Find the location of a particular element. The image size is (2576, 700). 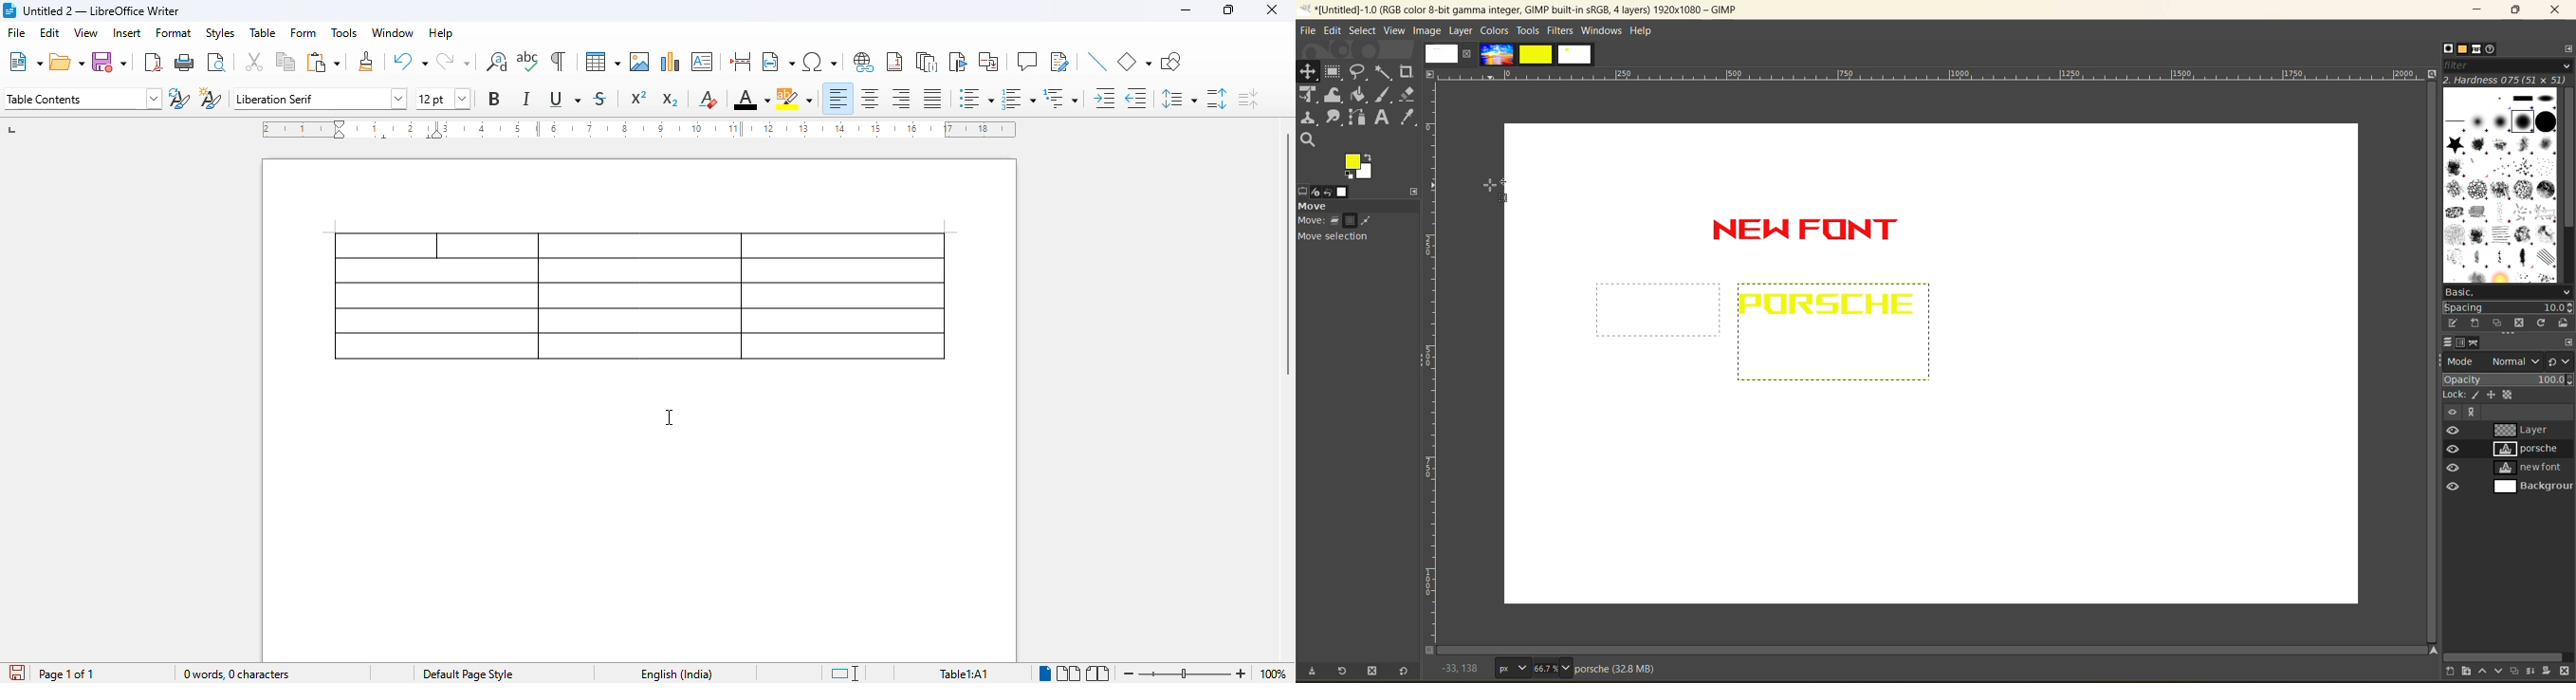

italic is located at coordinates (526, 99).